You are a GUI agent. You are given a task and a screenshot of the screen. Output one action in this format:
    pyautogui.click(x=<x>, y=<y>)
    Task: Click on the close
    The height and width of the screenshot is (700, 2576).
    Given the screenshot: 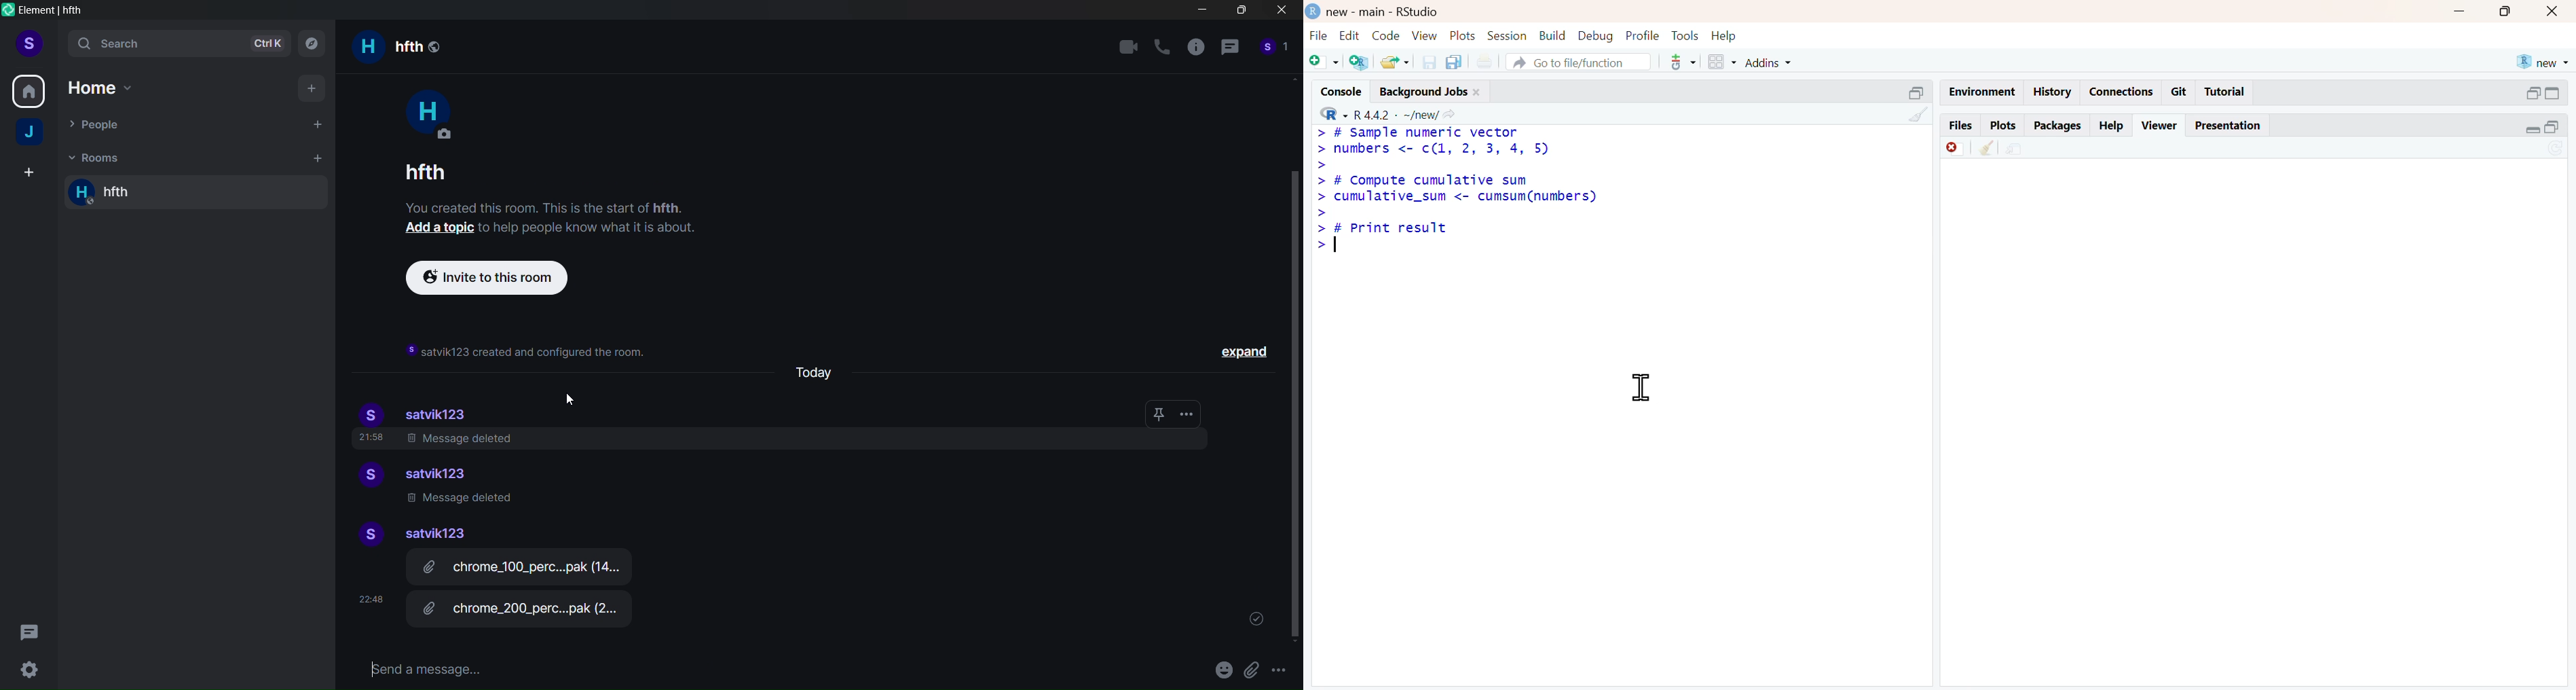 What is the action you would take?
    pyautogui.click(x=2554, y=12)
    